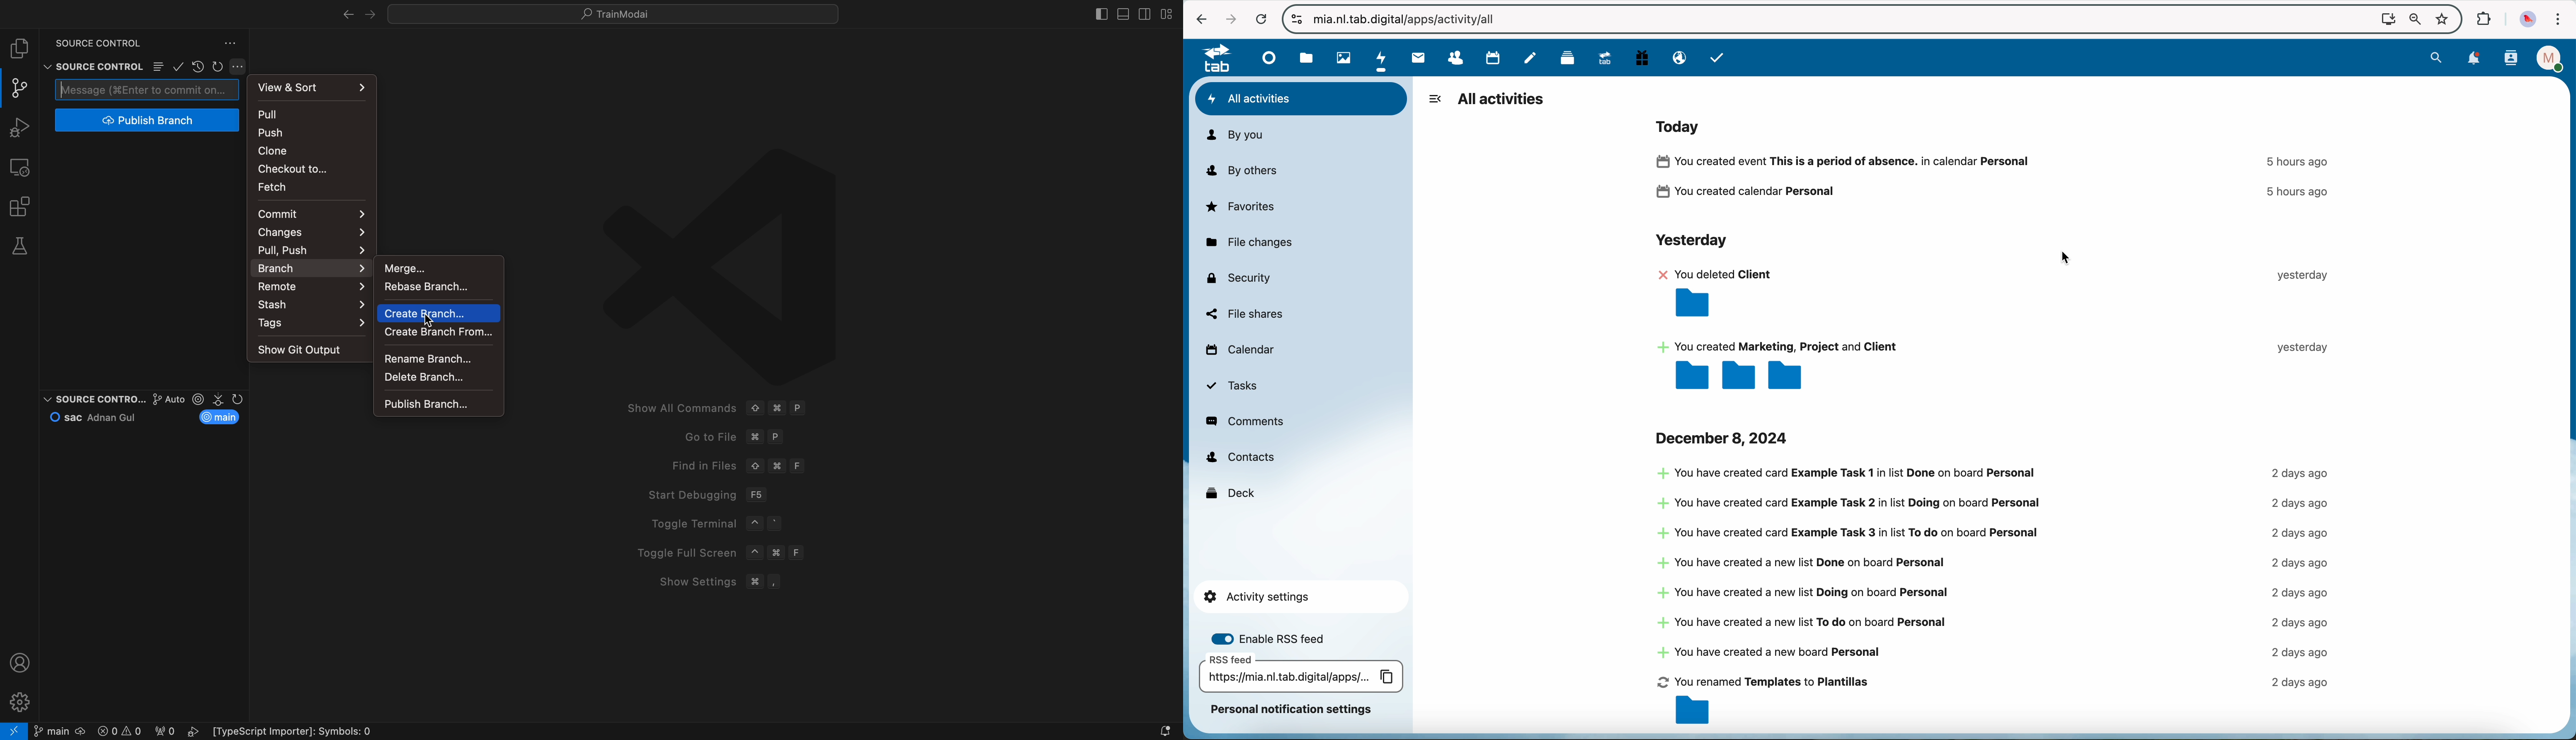 The image size is (2576, 756). Describe the element at coordinates (1266, 57) in the screenshot. I see `dashboard` at that location.